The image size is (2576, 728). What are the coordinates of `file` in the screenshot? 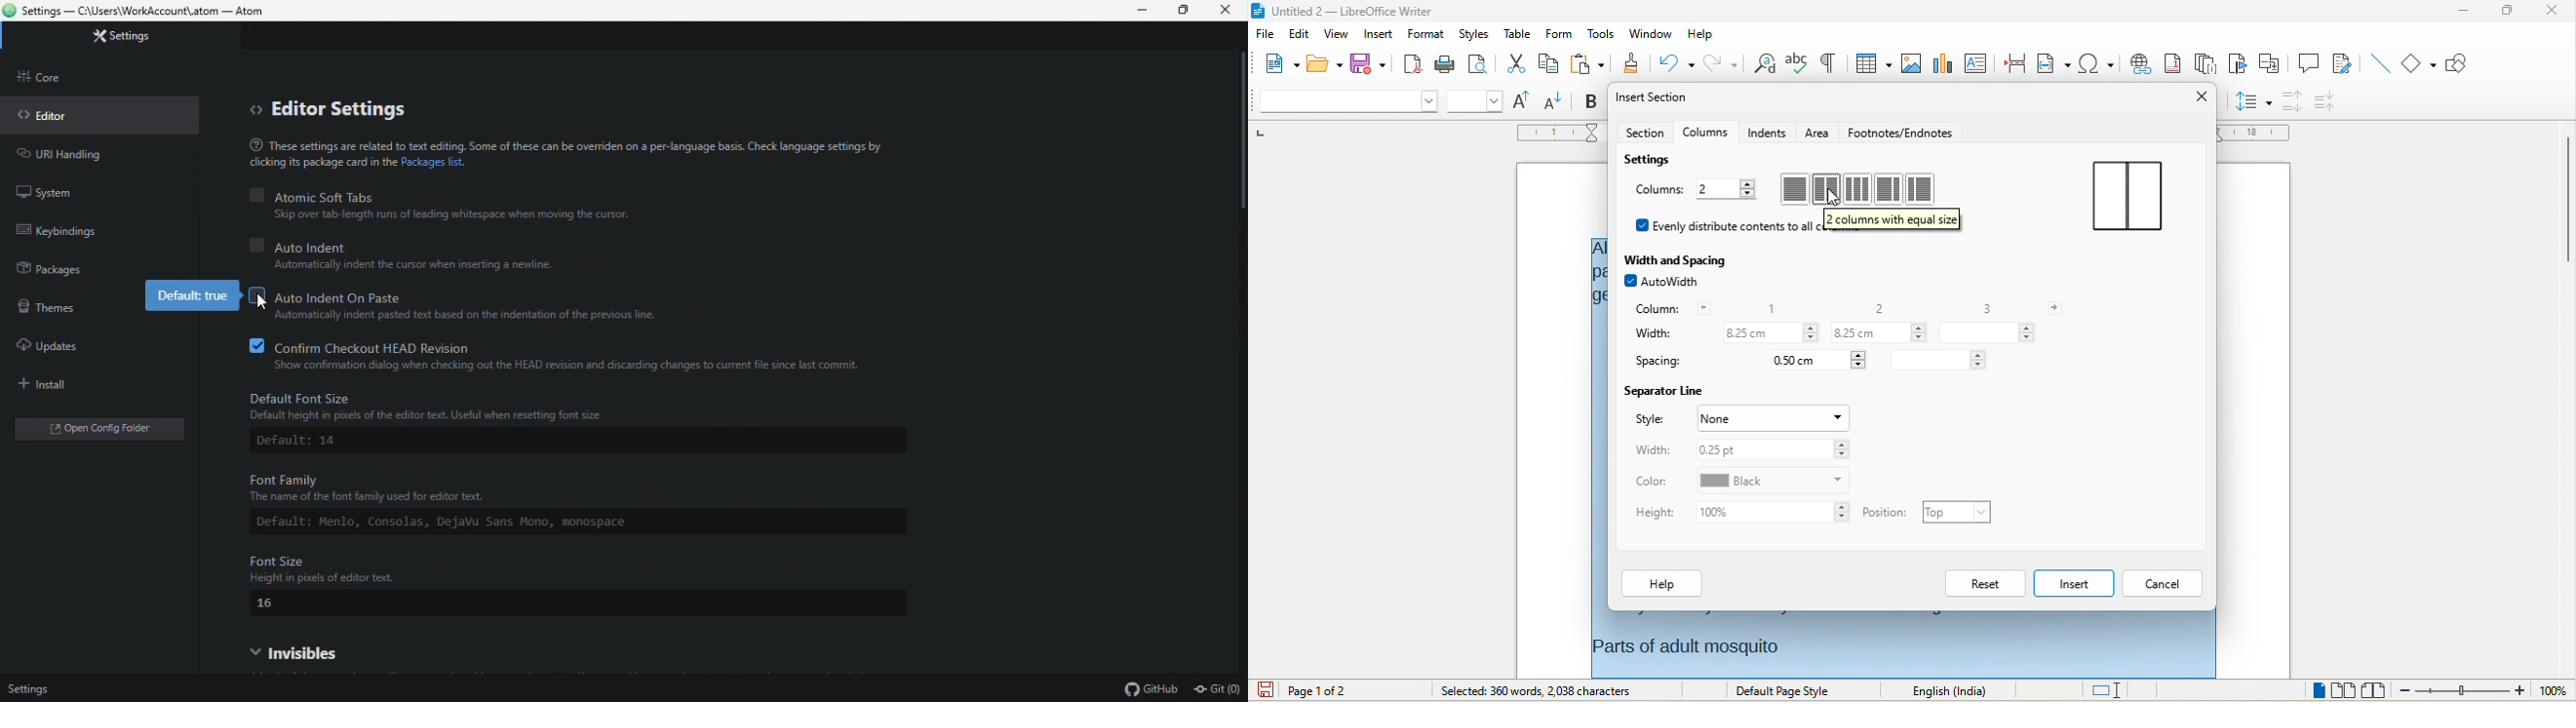 It's located at (1265, 35).